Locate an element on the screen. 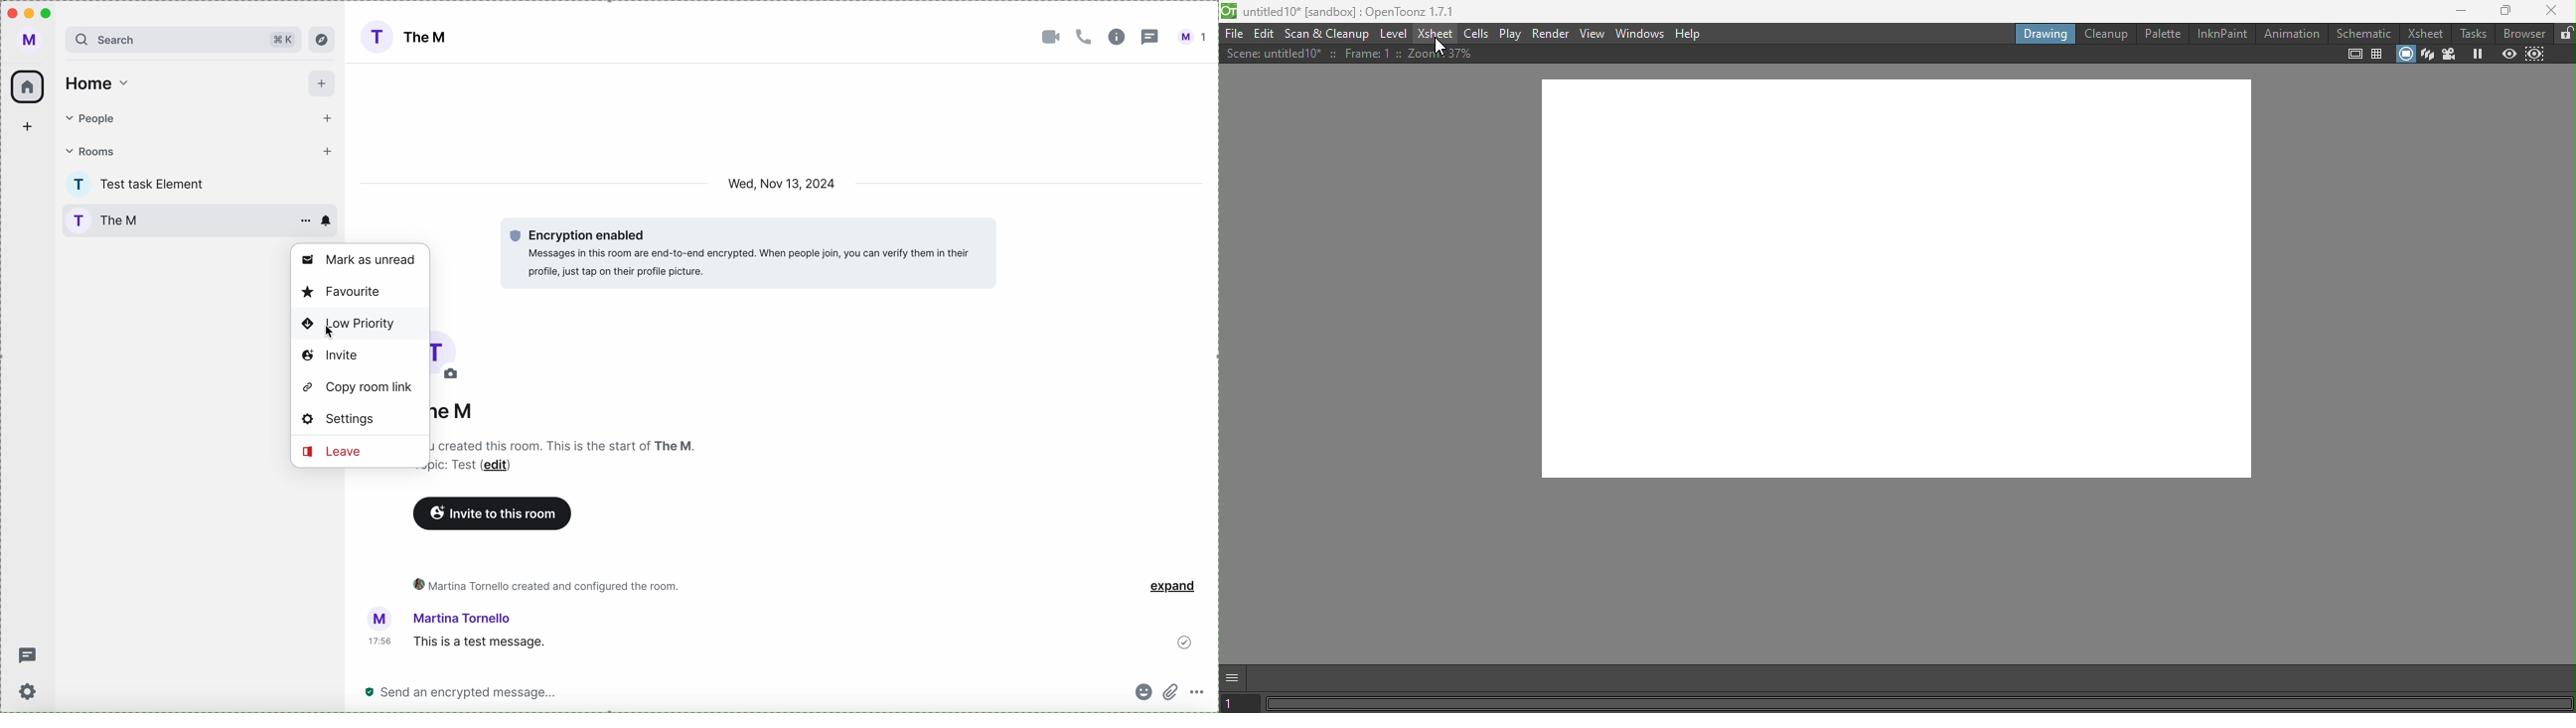  3D view is located at coordinates (2426, 53).